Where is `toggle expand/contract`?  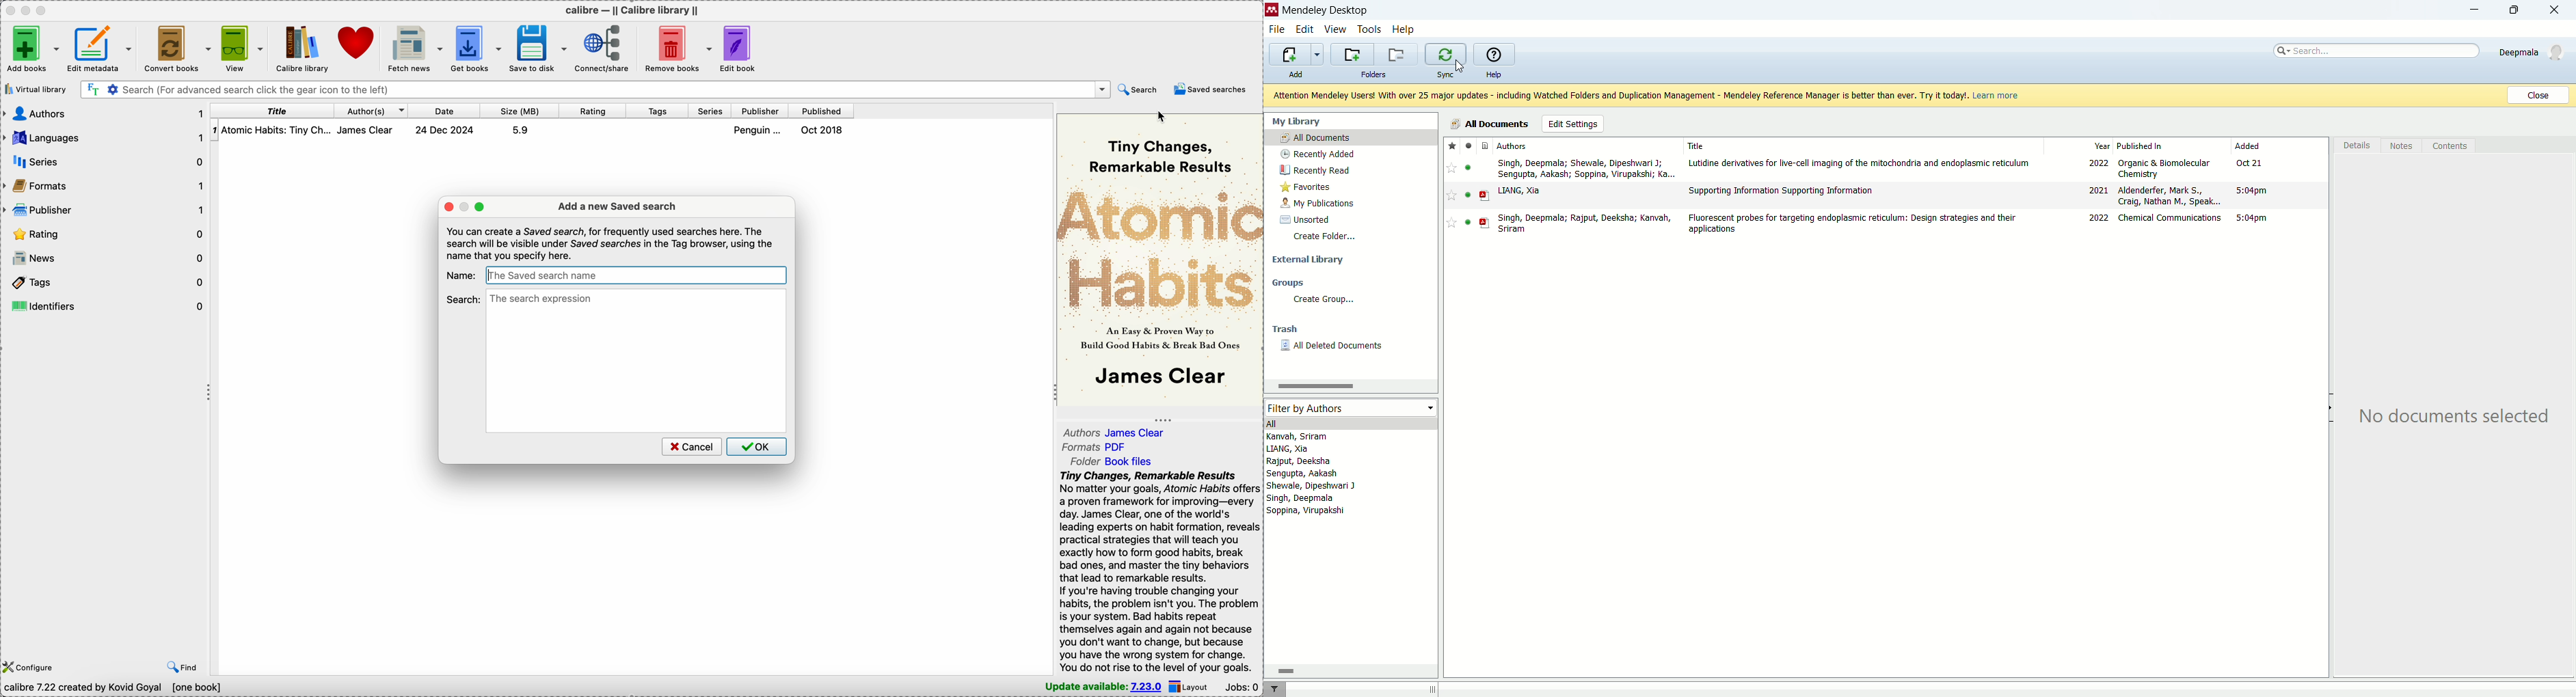
toggle expand/contract is located at coordinates (209, 393).